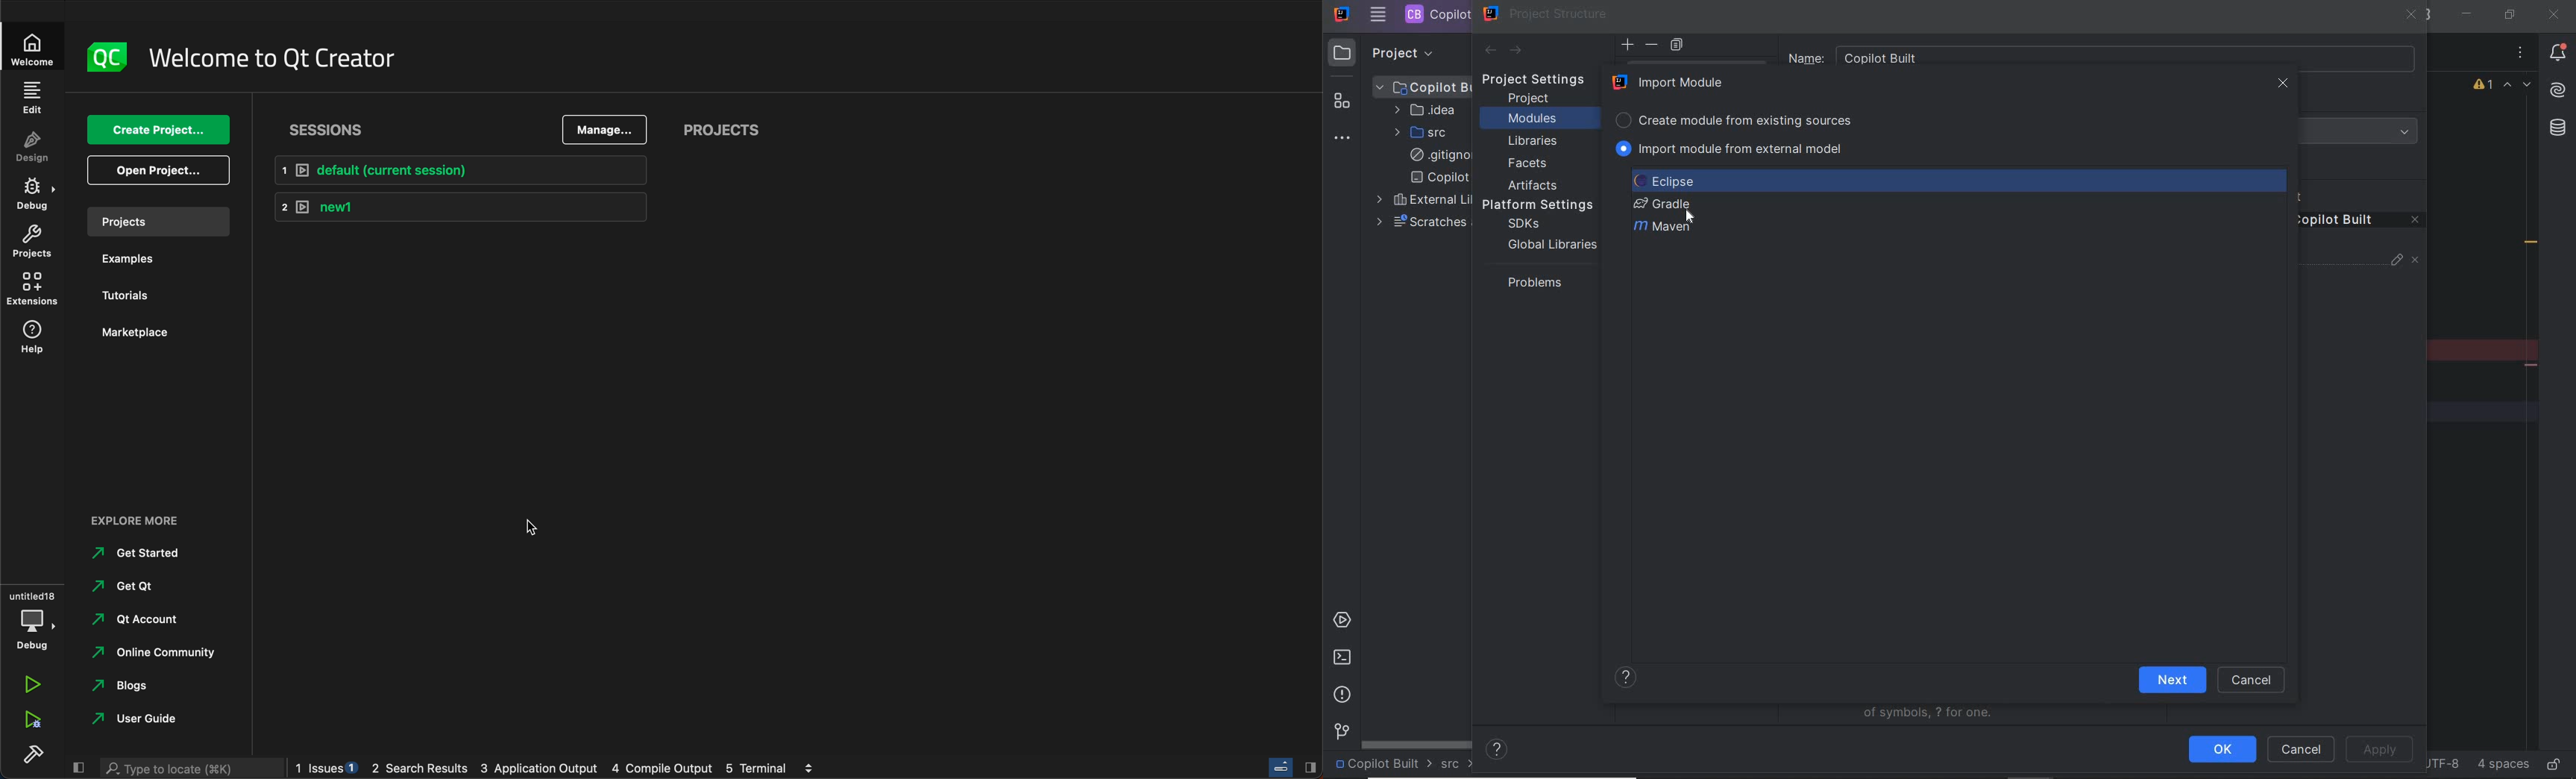 This screenshot has height=784, width=2576. I want to click on marketplace, so click(138, 332).